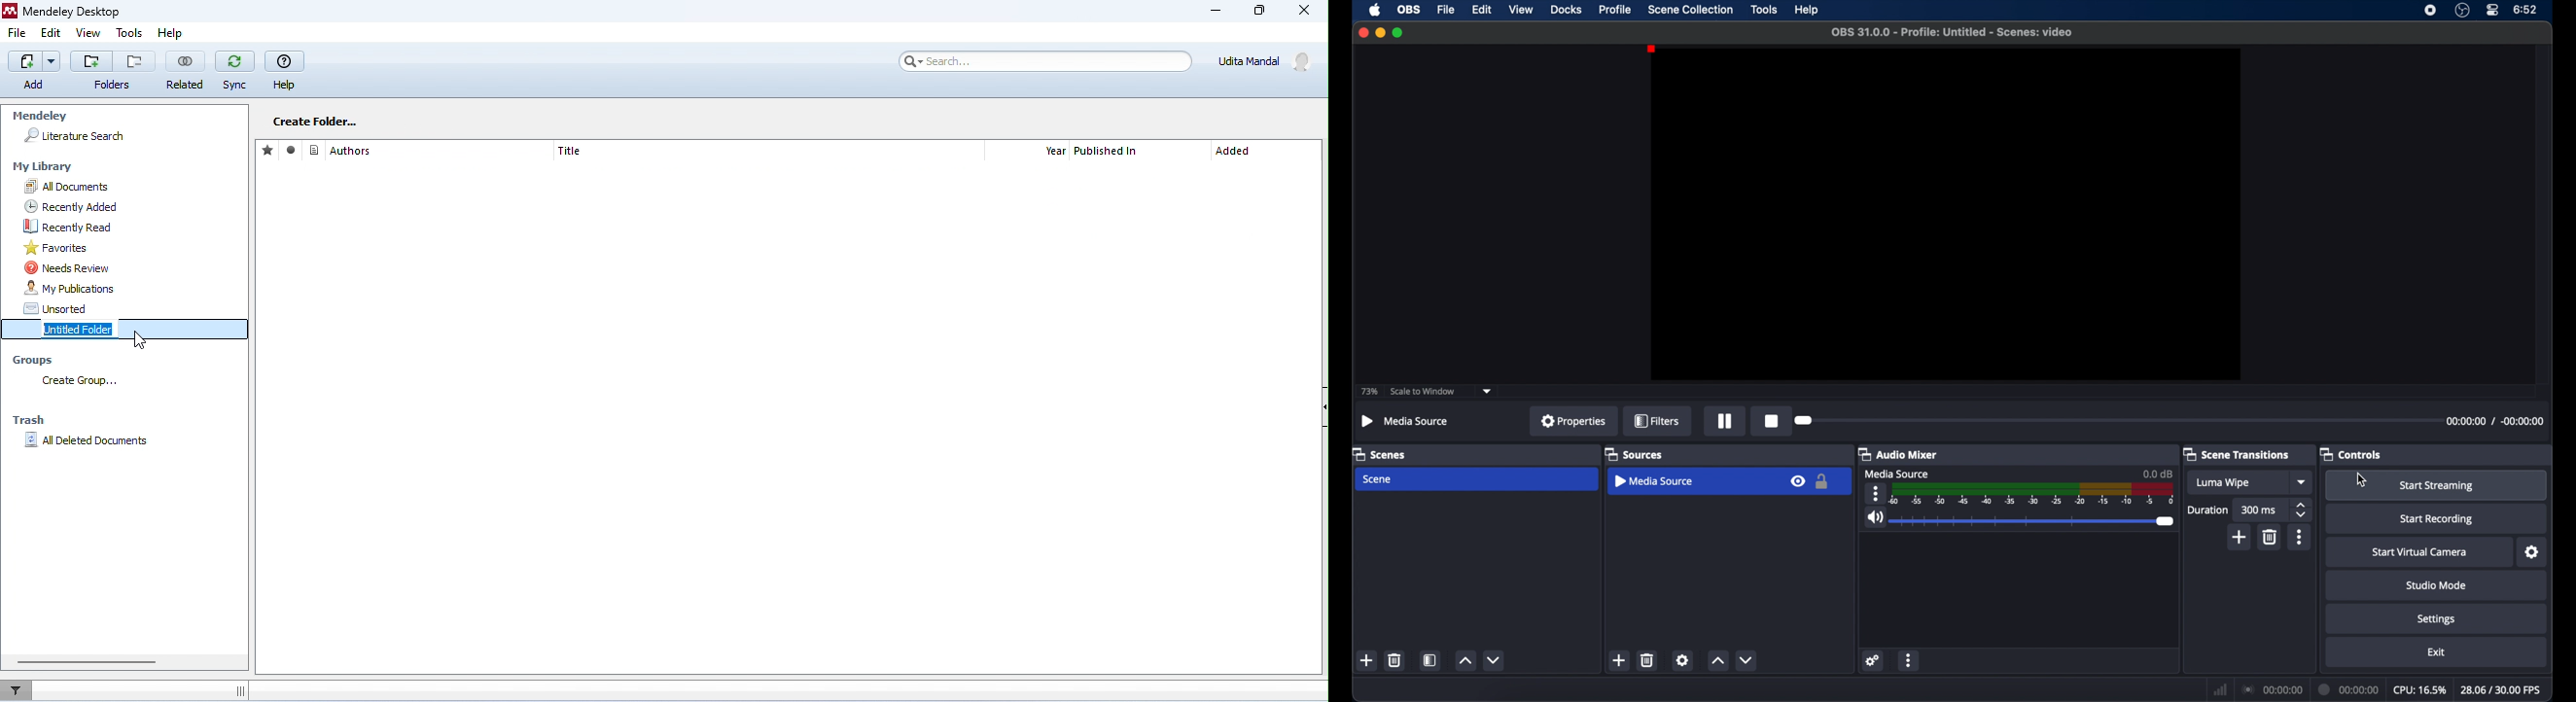 The width and height of the screenshot is (2576, 728). I want to click on all deleted documents, so click(91, 440).